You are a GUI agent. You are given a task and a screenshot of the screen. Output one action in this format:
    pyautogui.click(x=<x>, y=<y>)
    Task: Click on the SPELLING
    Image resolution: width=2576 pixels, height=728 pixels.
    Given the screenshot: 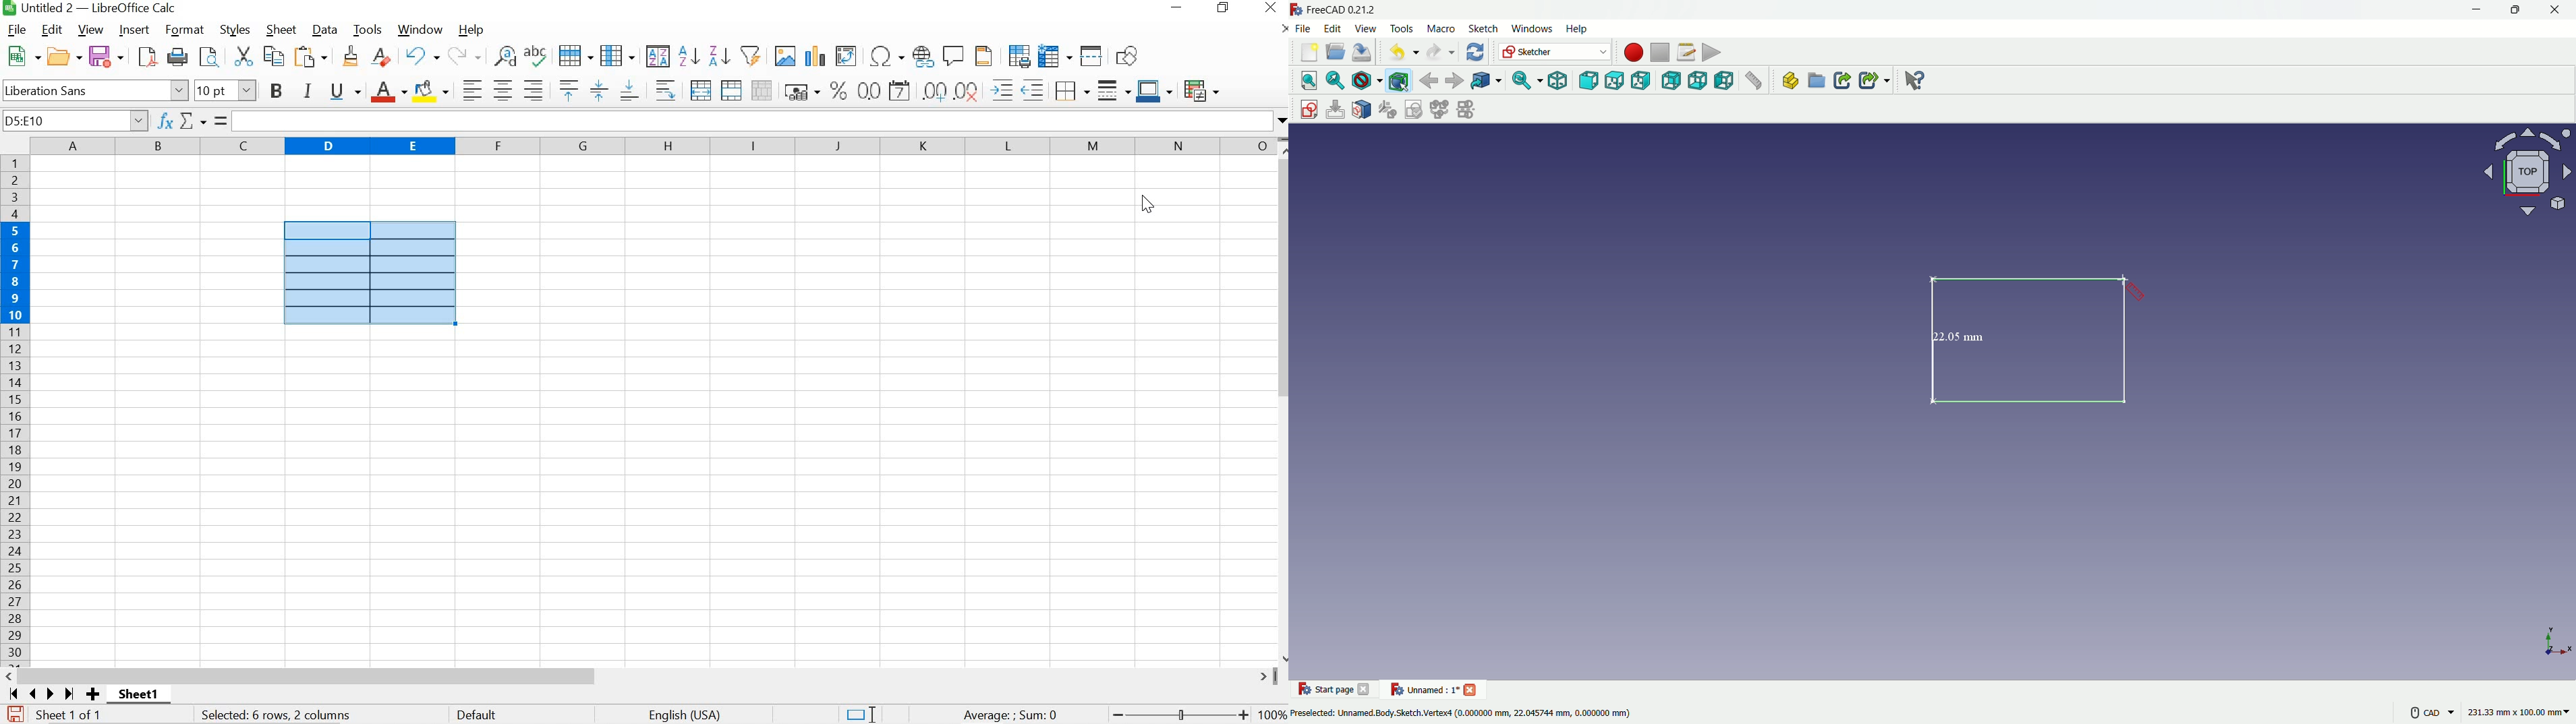 What is the action you would take?
    pyautogui.click(x=538, y=55)
    